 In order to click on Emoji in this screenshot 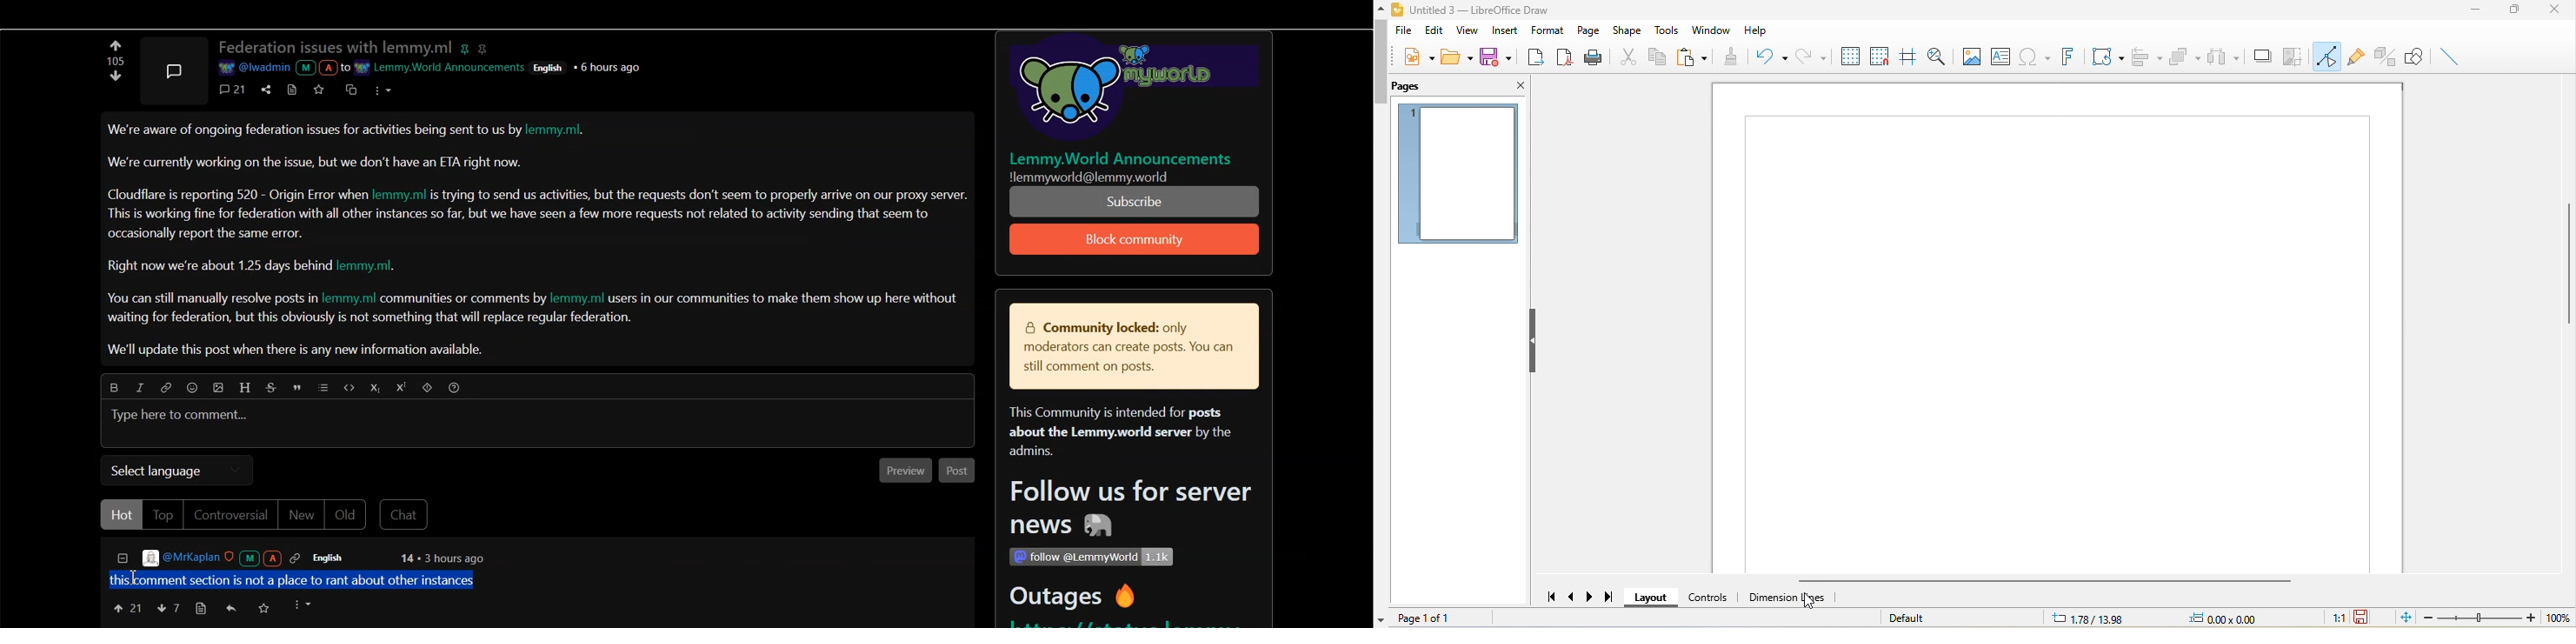, I will do `click(196, 389)`.